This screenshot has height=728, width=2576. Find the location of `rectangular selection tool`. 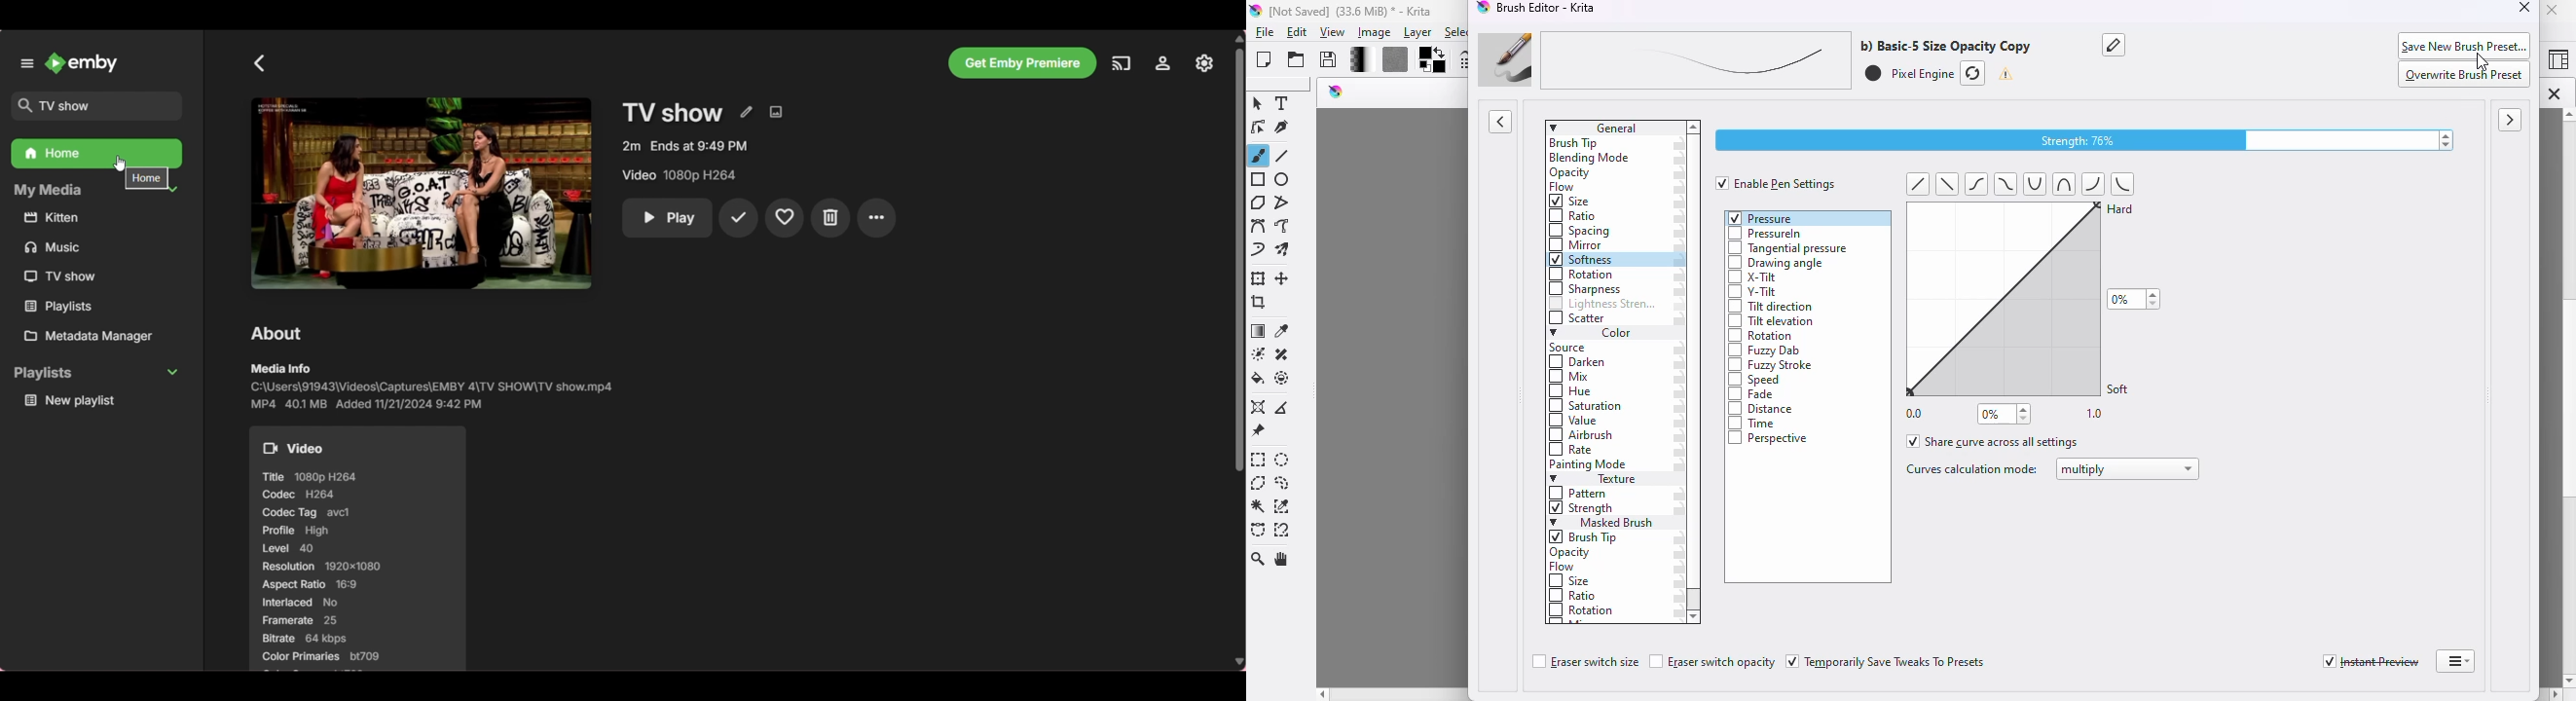

rectangular selection tool is located at coordinates (1259, 460).